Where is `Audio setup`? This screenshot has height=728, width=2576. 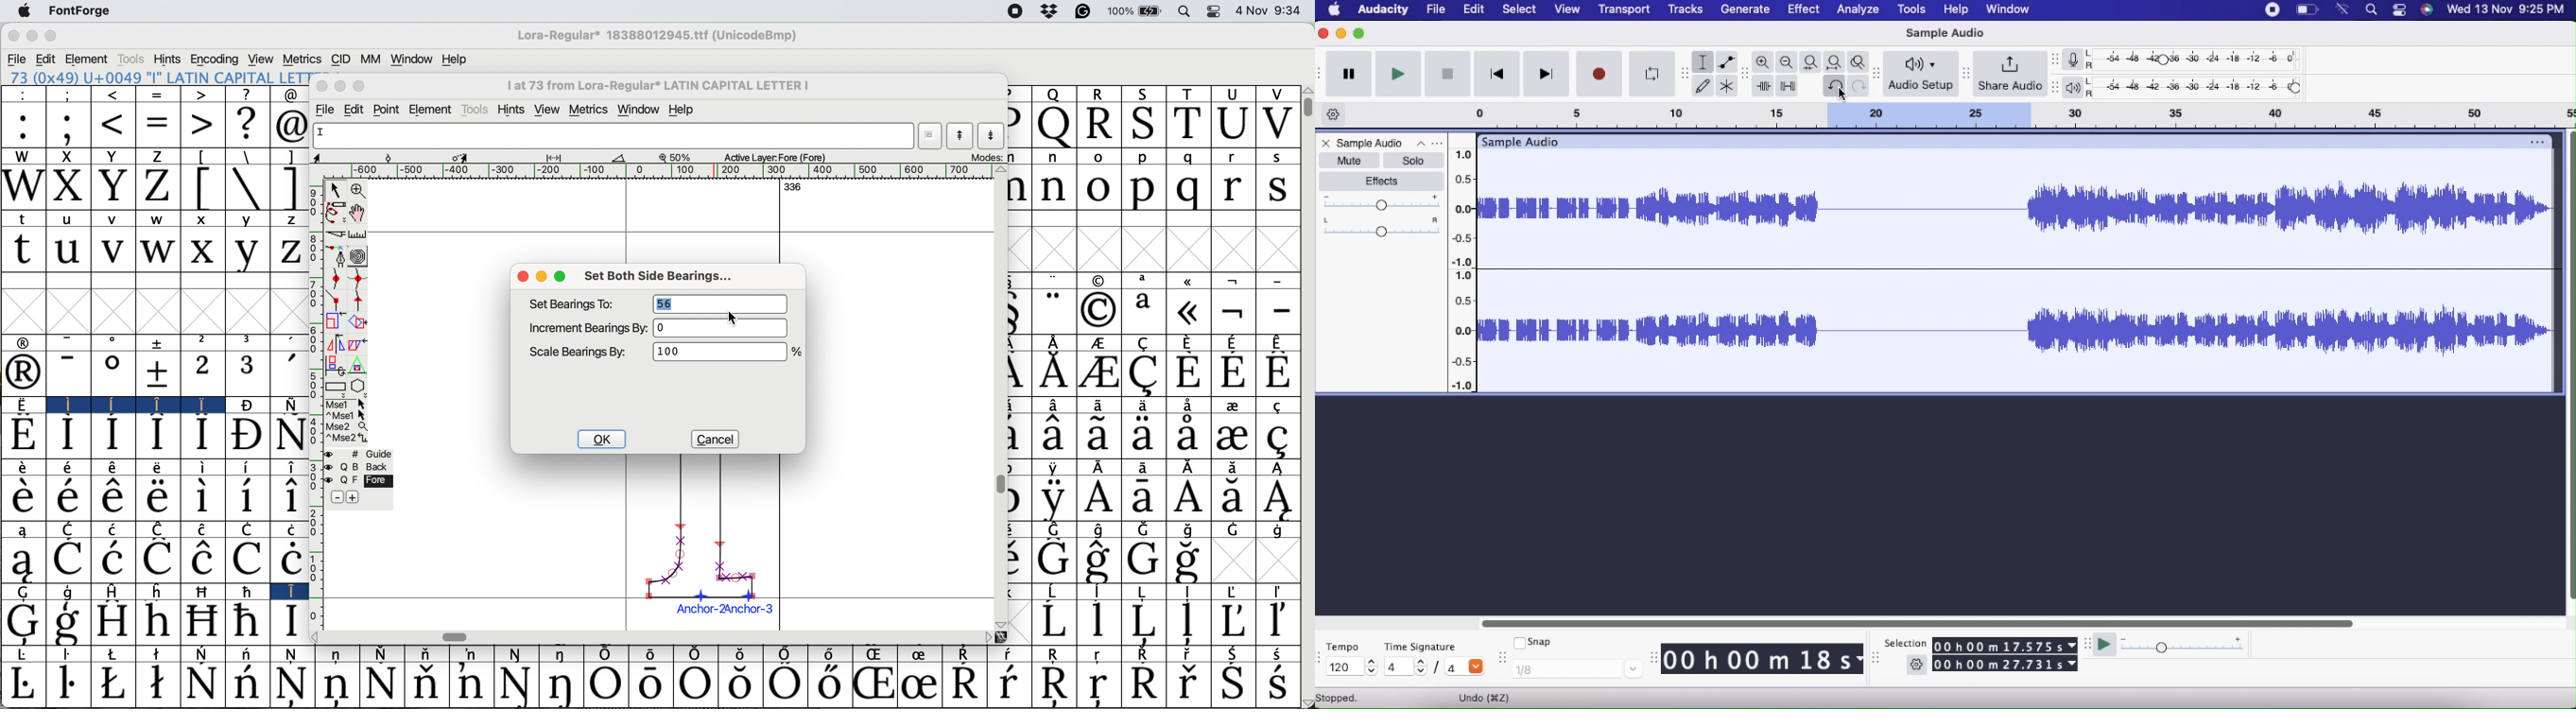 Audio setup is located at coordinates (1920, 74).